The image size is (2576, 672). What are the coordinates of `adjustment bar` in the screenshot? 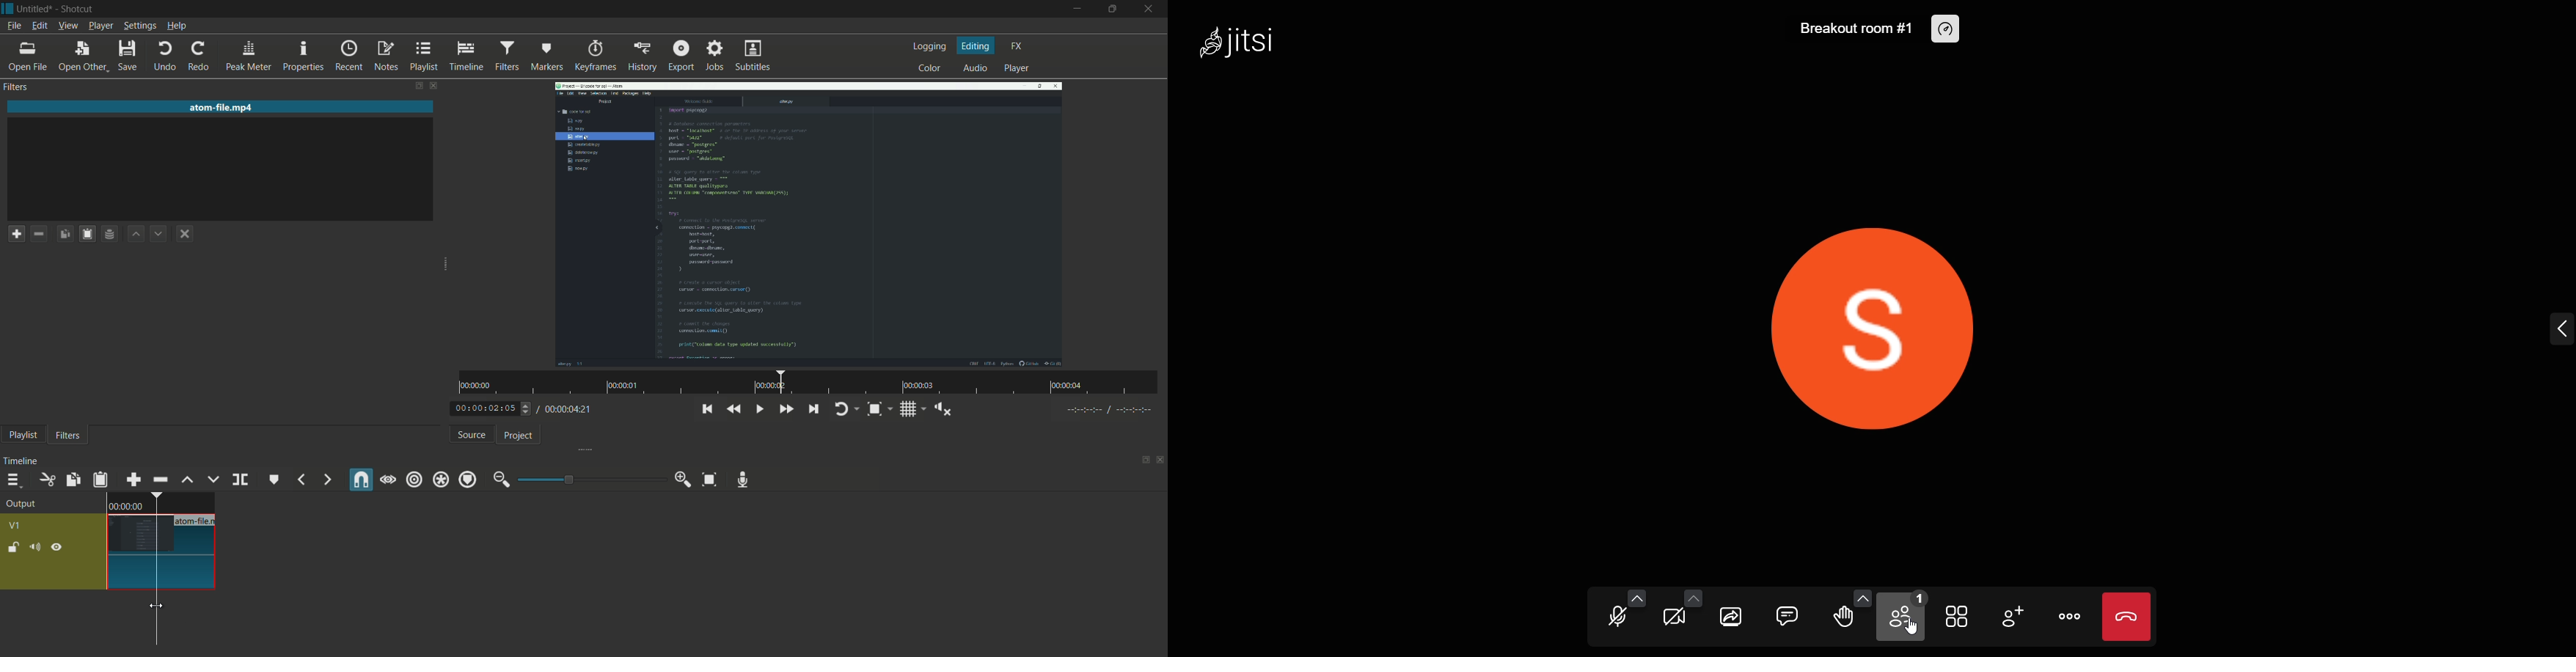 It's located at (590, 479).